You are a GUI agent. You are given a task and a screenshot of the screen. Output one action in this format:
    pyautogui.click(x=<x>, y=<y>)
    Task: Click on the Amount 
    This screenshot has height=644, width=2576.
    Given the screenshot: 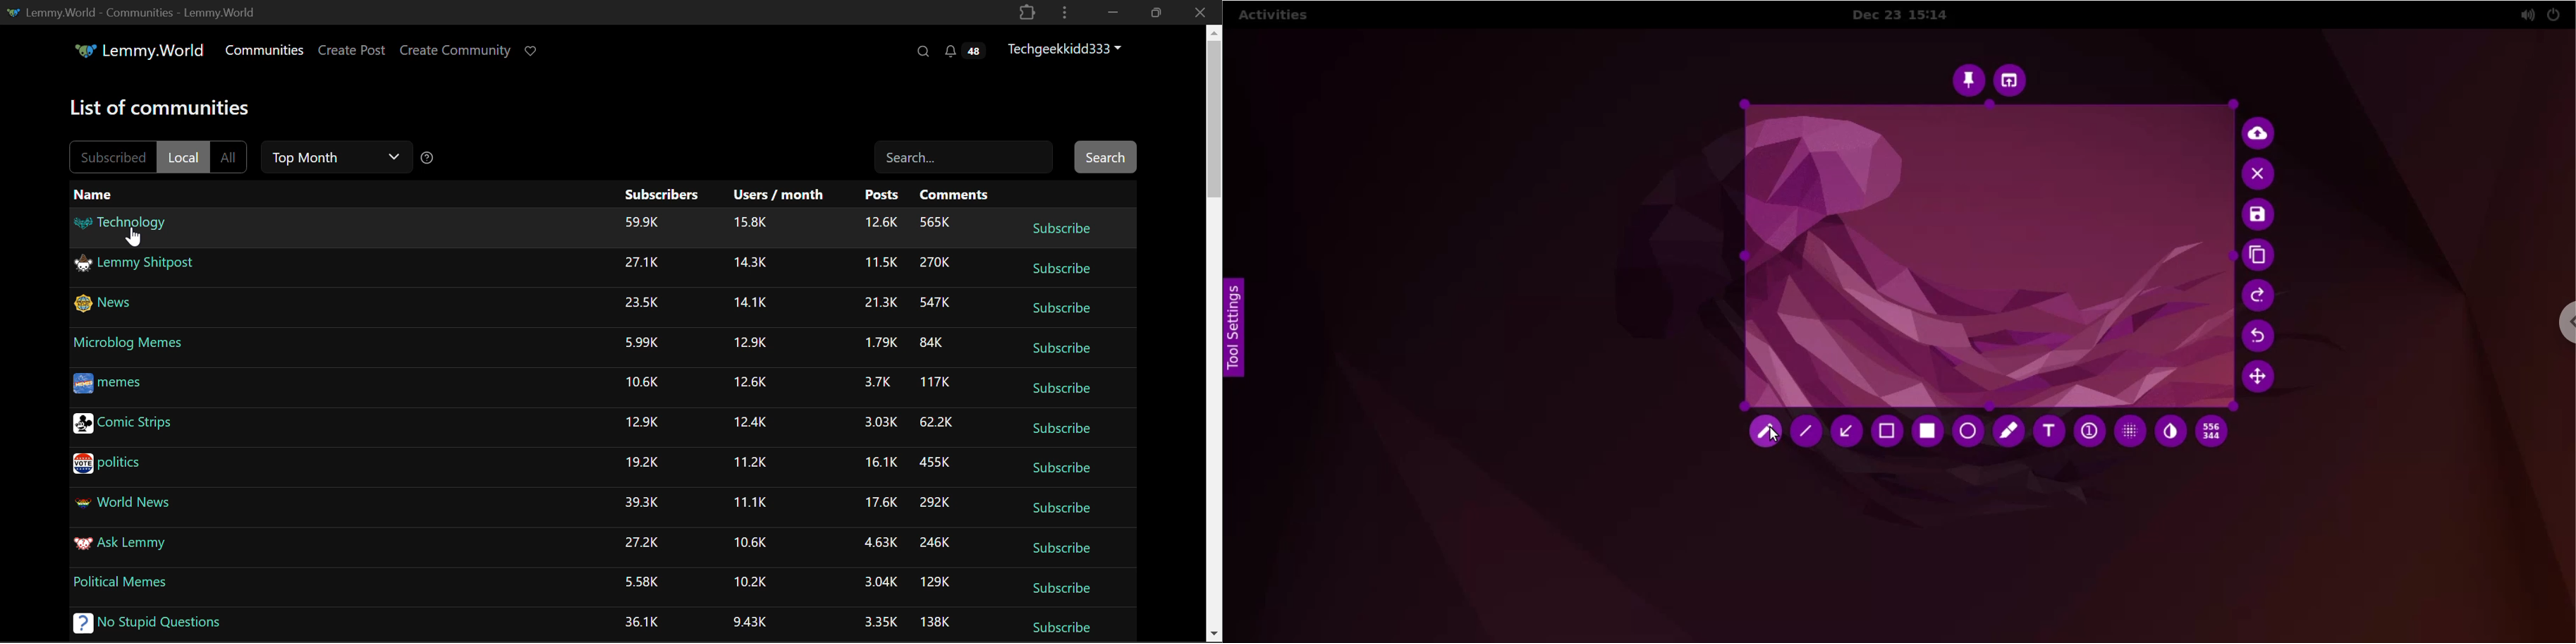 What is the action you would take?
    pyautogui.click(x=879, y=542)
    